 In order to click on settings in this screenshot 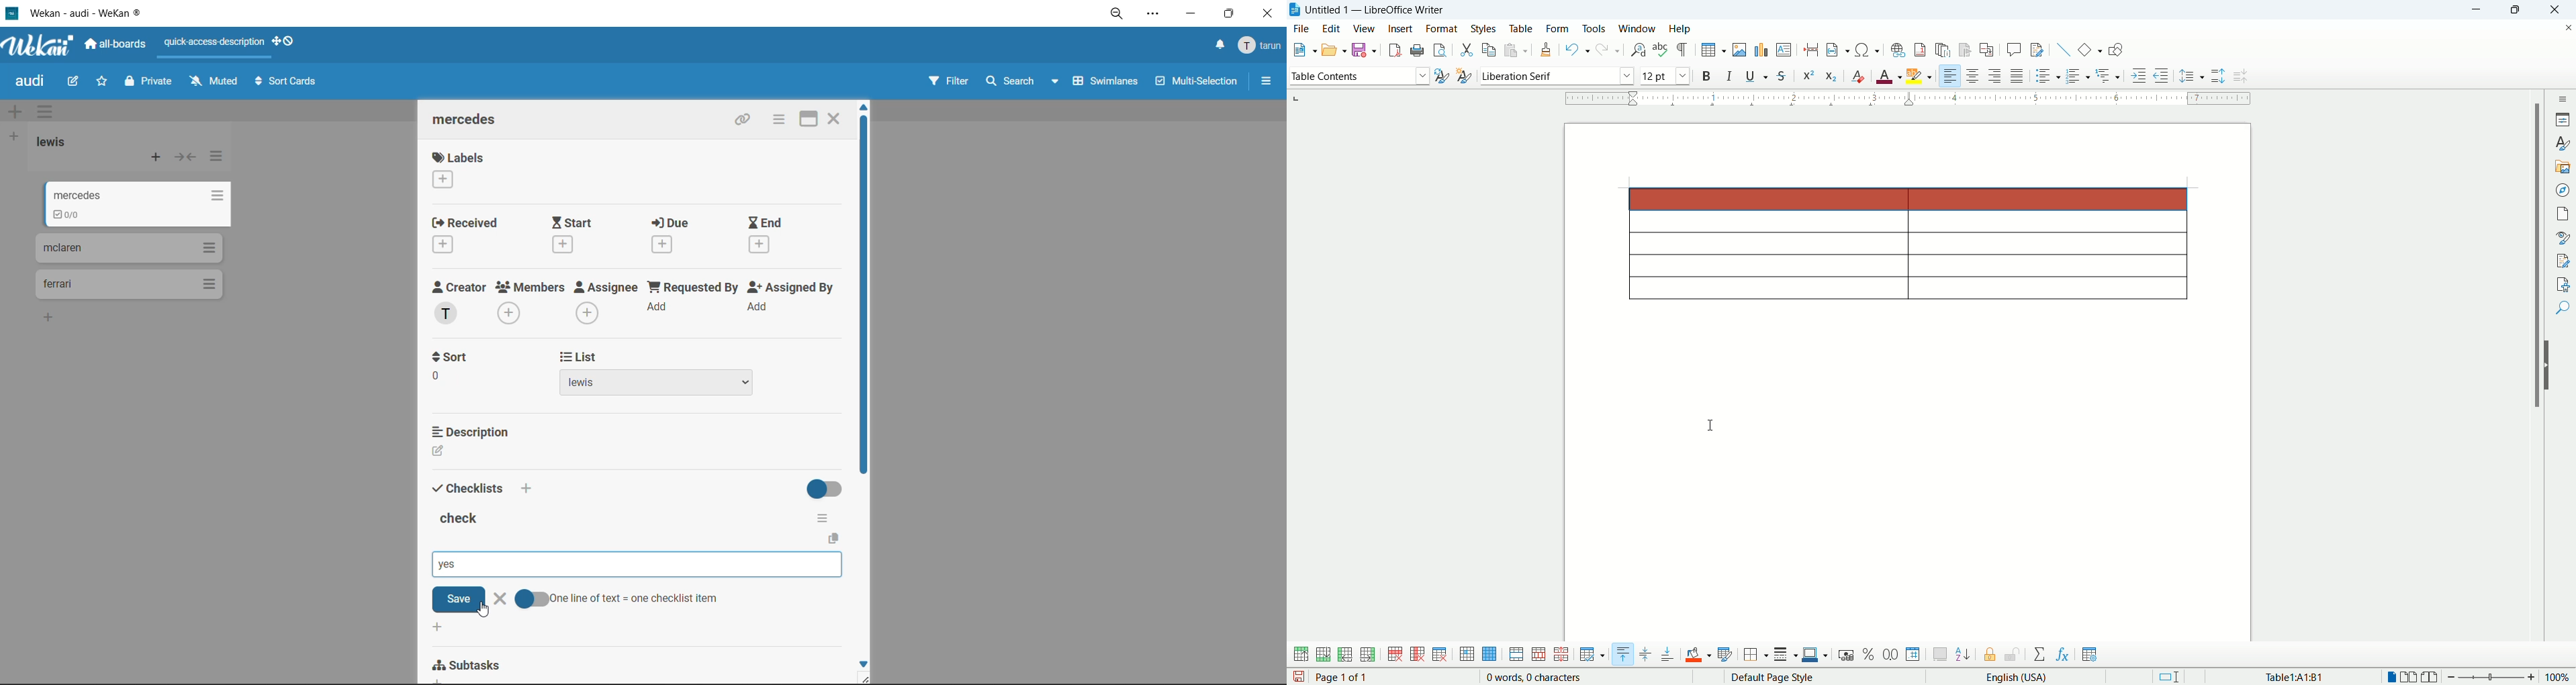, I will do `click(1156, 16)`.